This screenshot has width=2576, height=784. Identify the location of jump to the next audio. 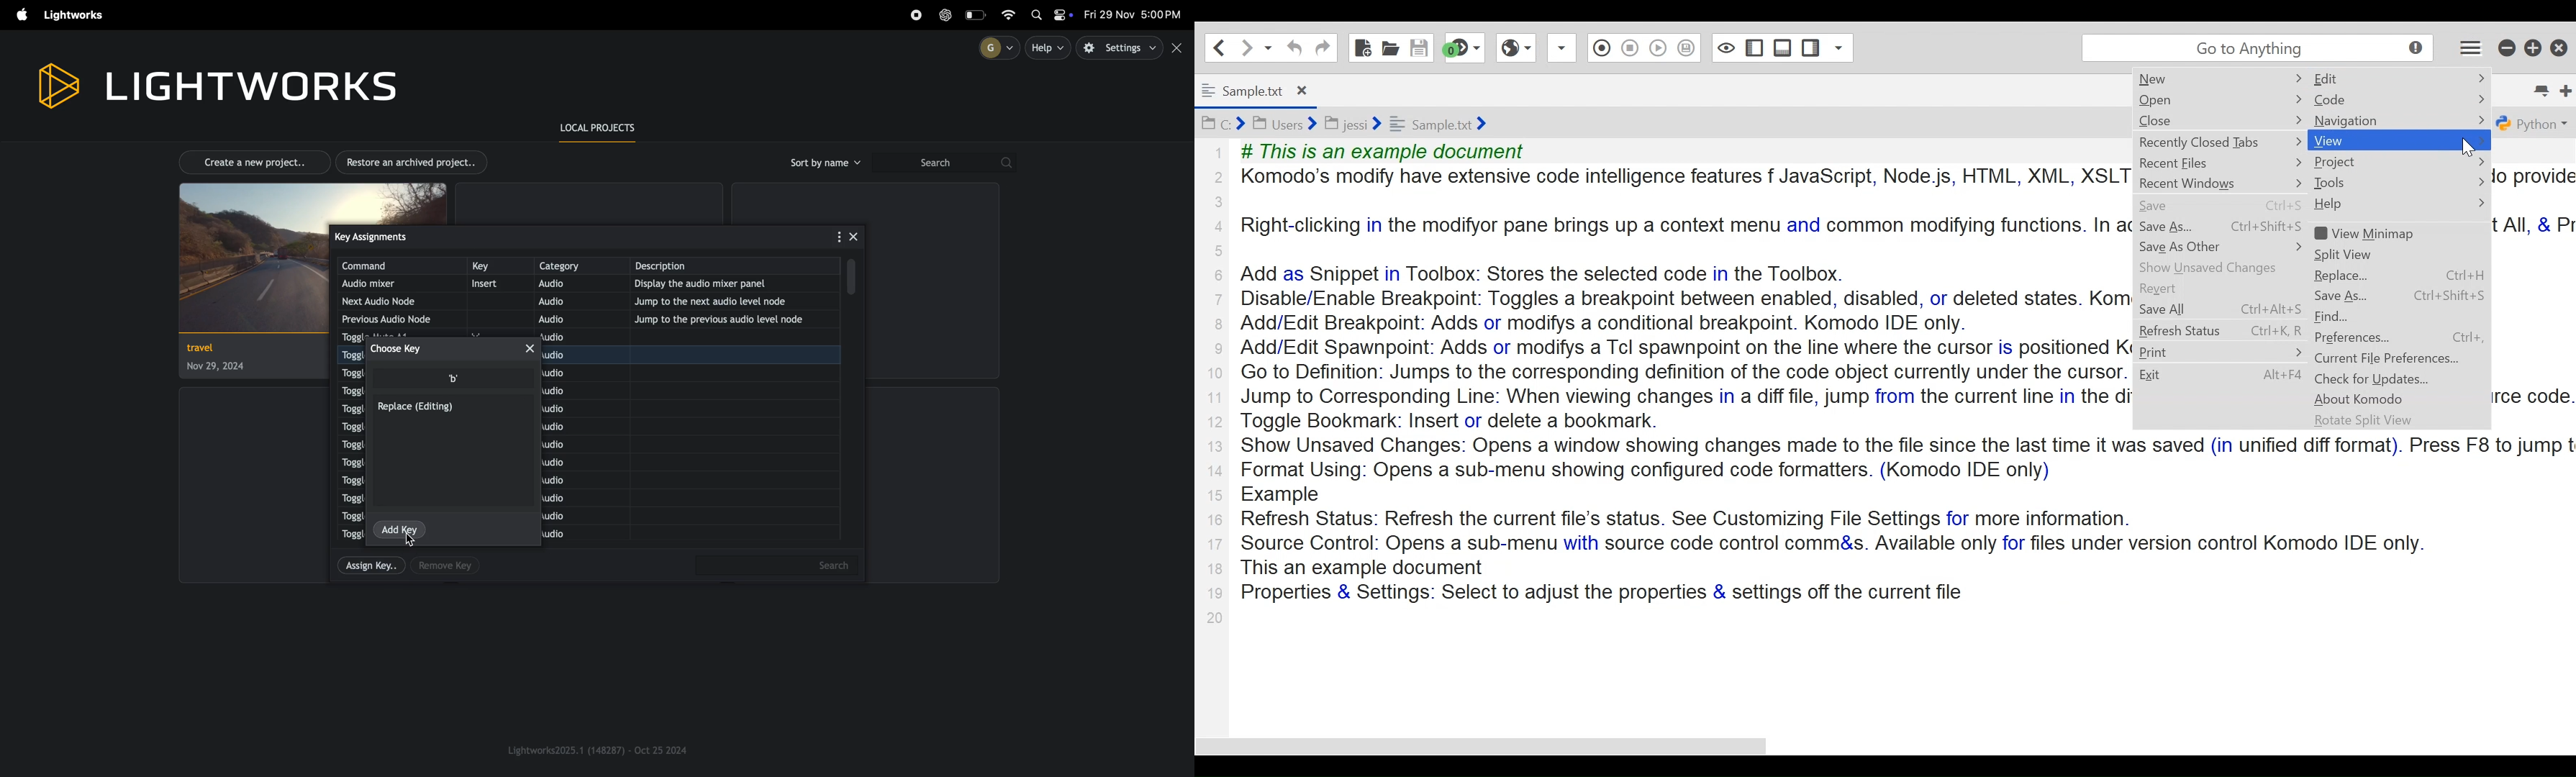
(733, 301).